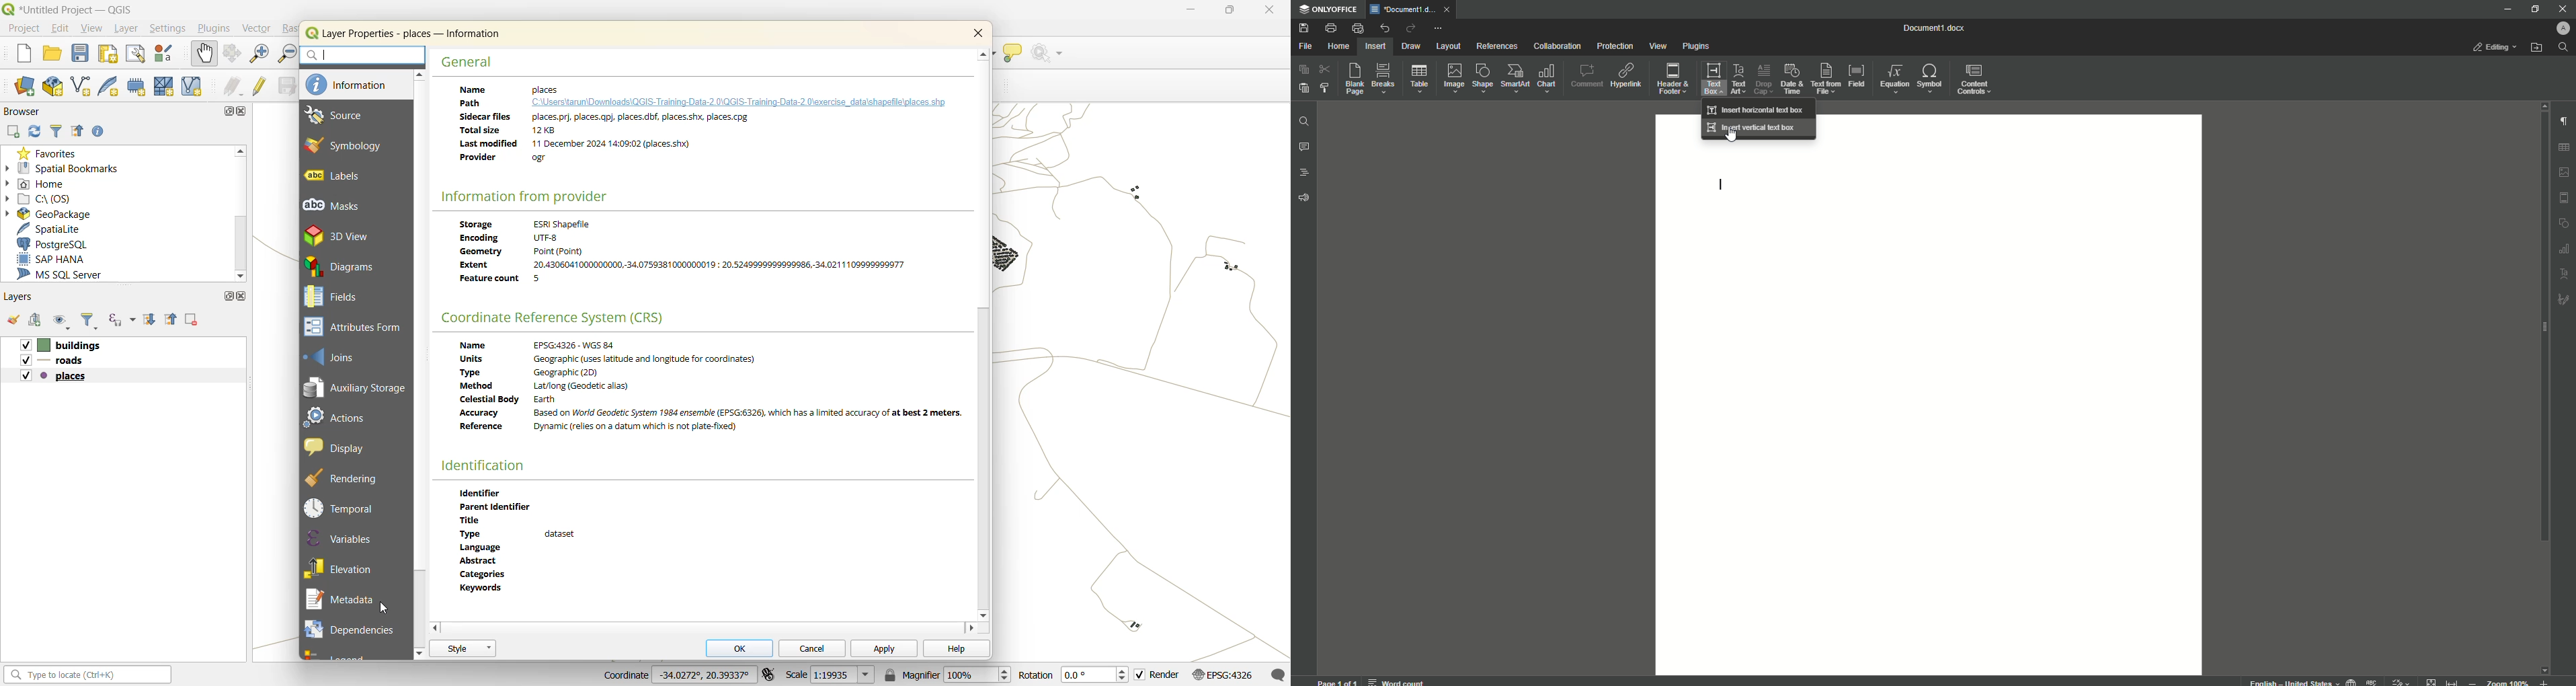  Describe the element at coordinates (1305, 47) in the screenshot. I see `File` at that location.